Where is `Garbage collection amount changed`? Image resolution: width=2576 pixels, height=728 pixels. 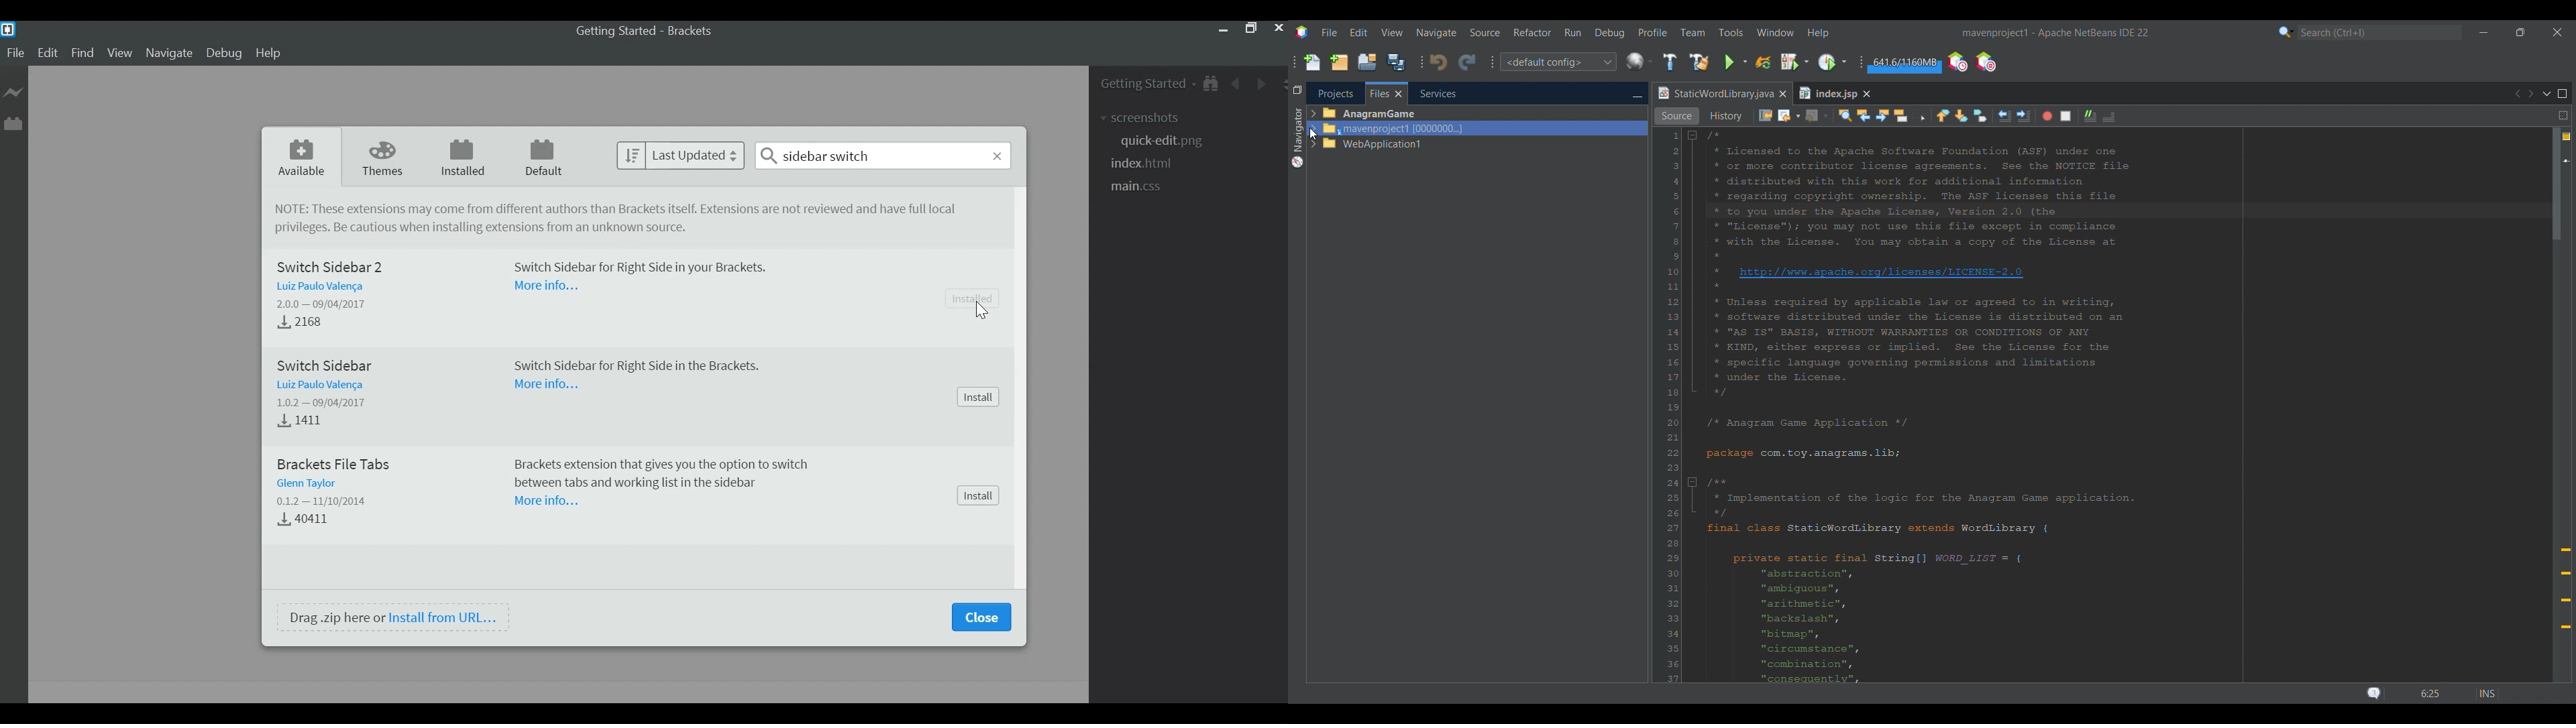 Garbage collection amount changed is located at coordinates (1904, 64).